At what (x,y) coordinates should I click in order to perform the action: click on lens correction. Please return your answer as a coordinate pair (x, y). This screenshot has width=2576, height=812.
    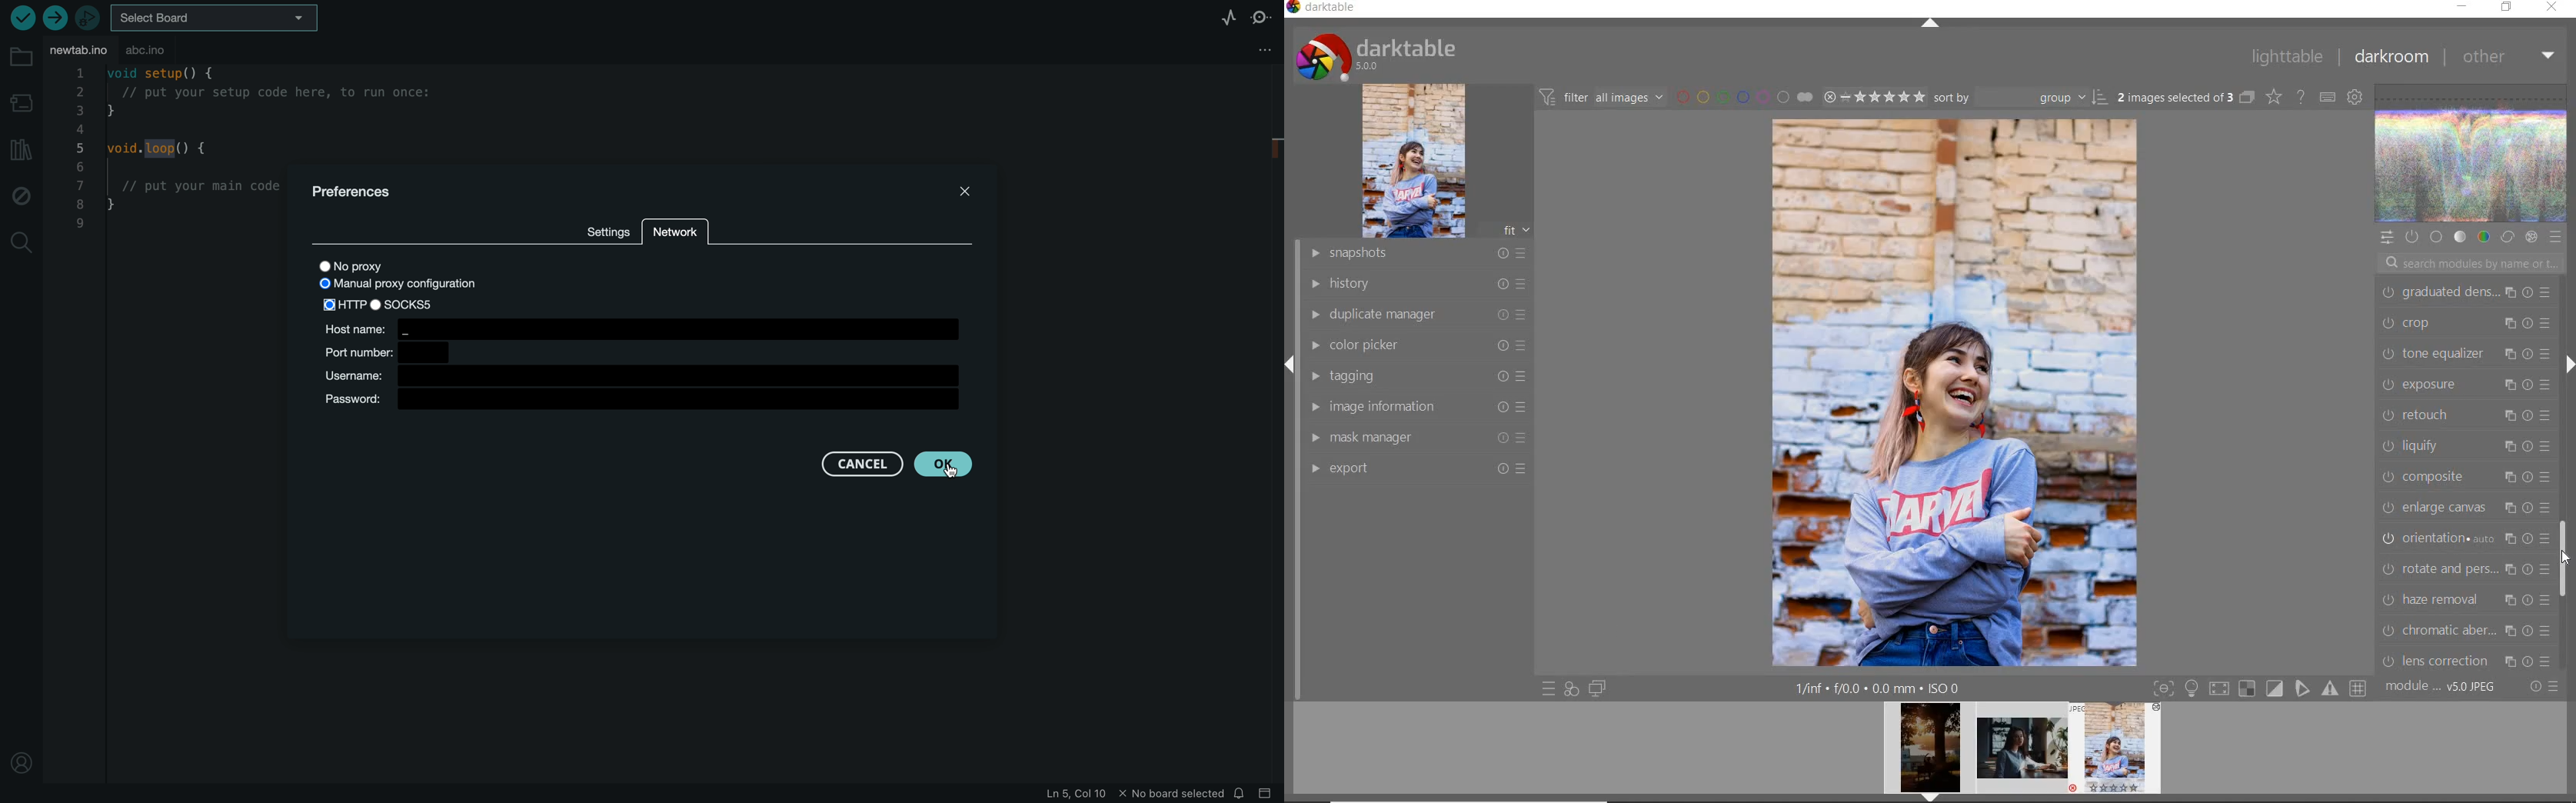
    Looking at the image, I should click on (2463, 660).